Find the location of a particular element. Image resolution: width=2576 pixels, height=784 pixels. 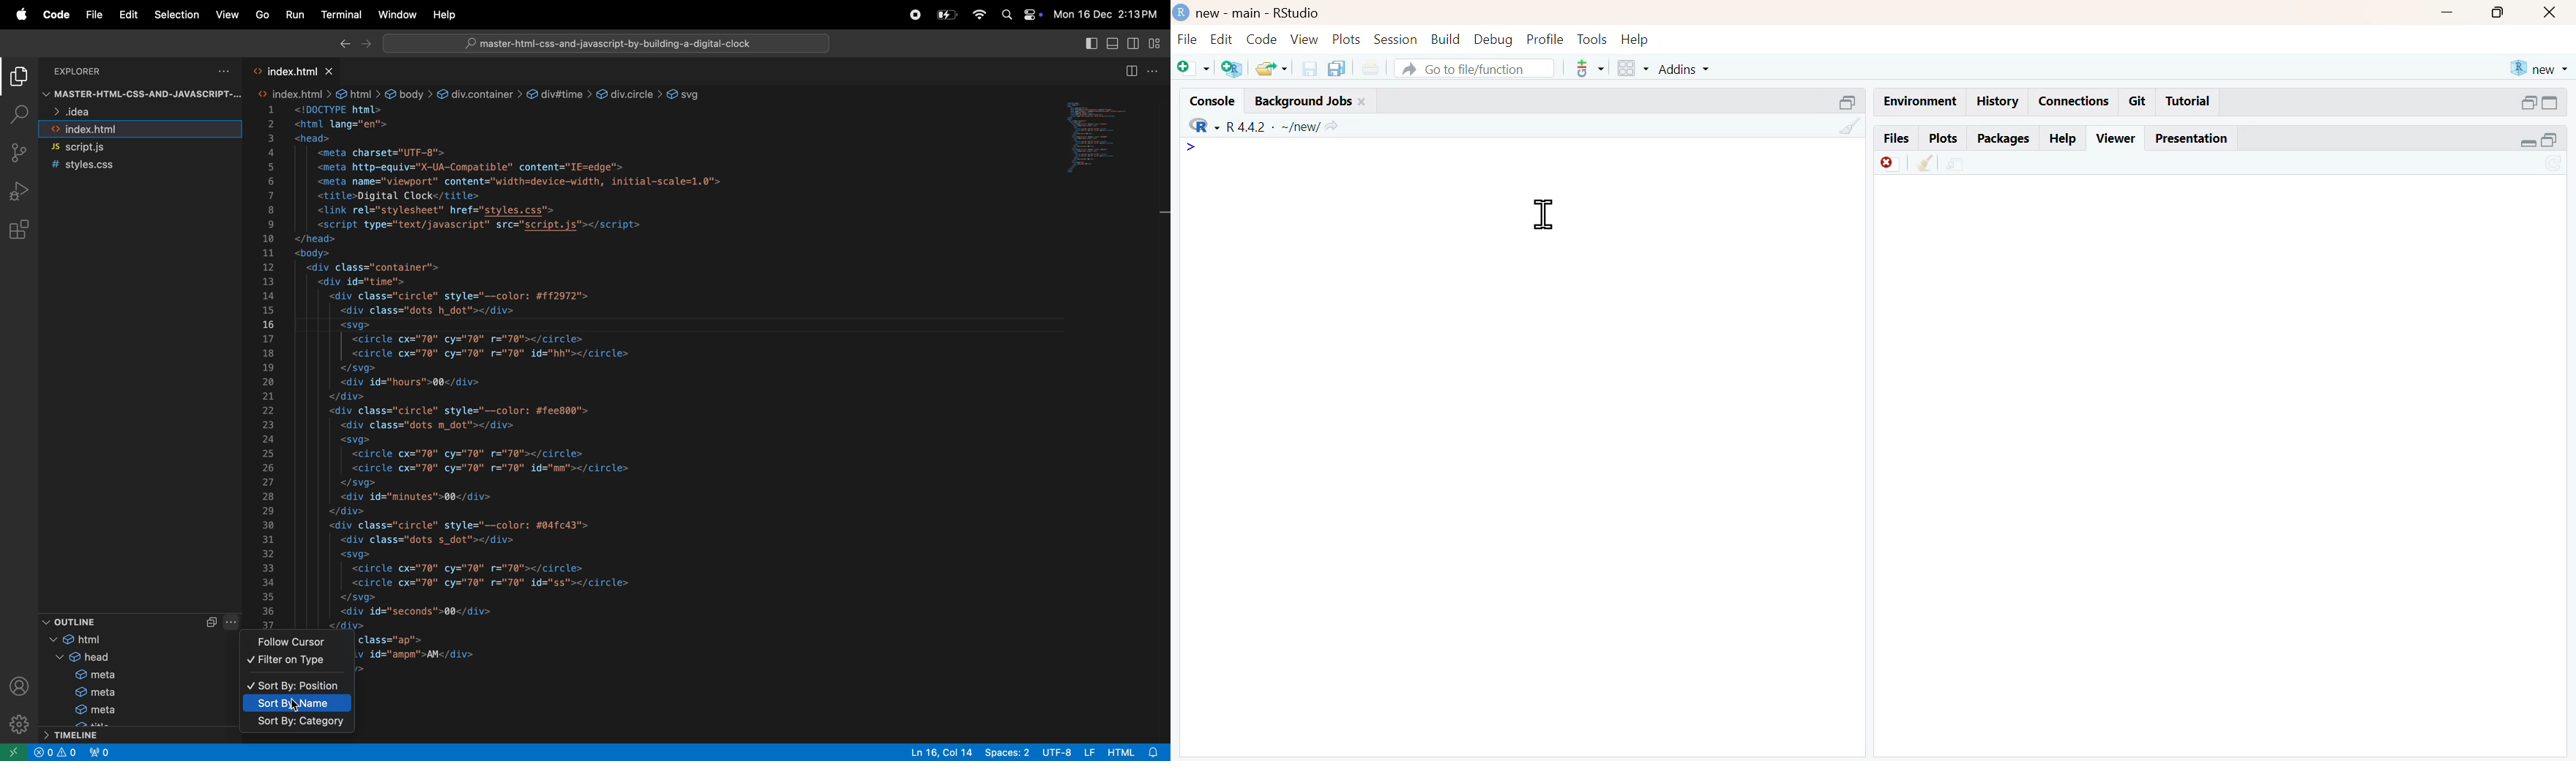

Minimize is located at coordinates (1837, 100).